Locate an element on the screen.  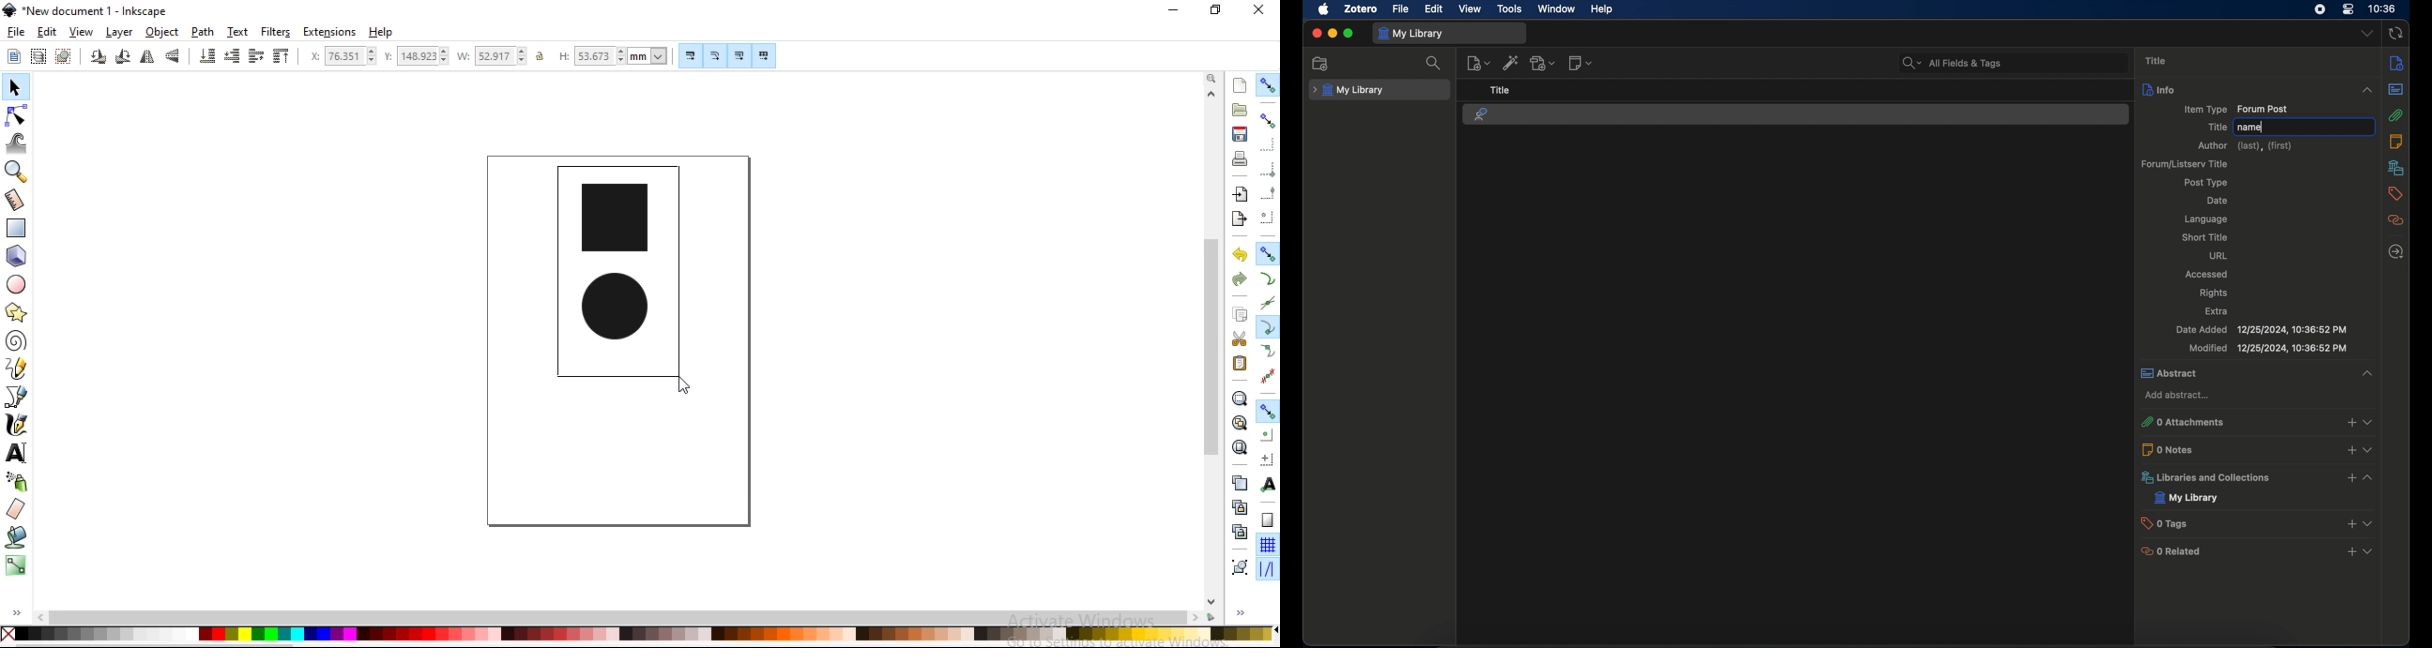
measurement tool  is located at coordinates (17, 199).